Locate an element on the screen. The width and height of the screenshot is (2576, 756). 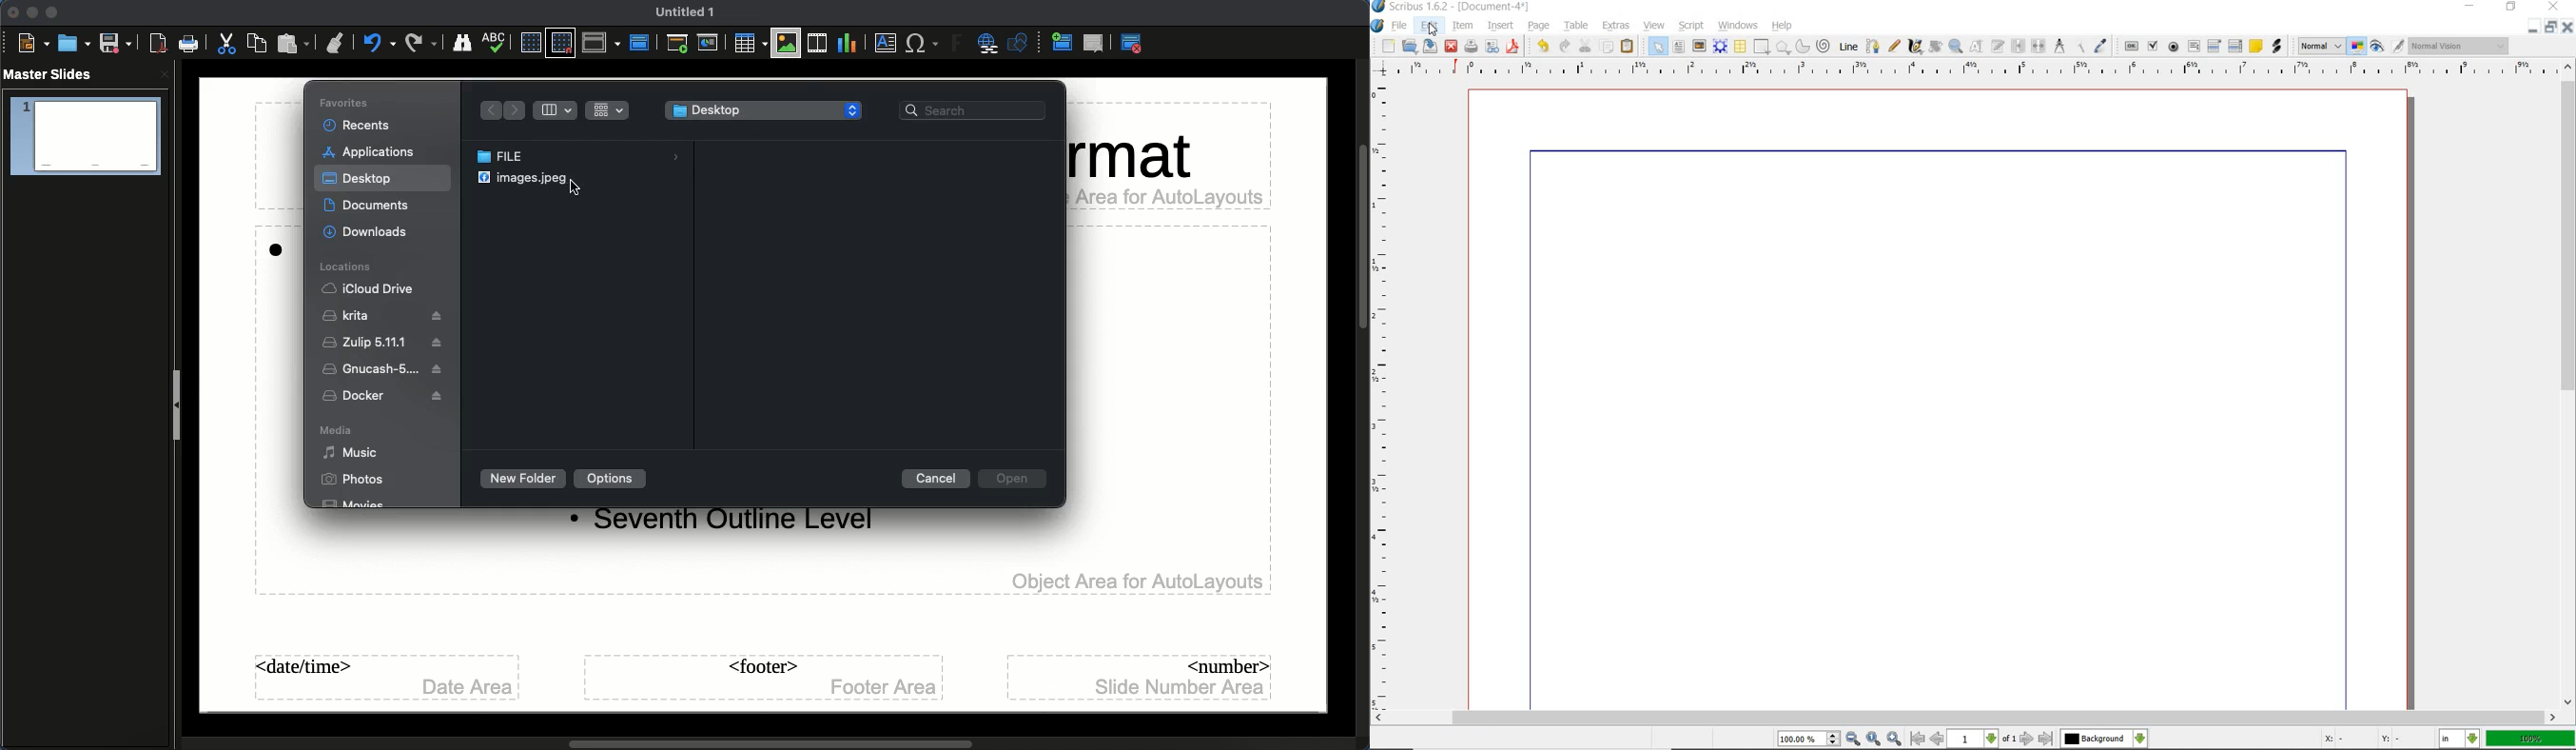
help is located at coordinates (1783, 26).